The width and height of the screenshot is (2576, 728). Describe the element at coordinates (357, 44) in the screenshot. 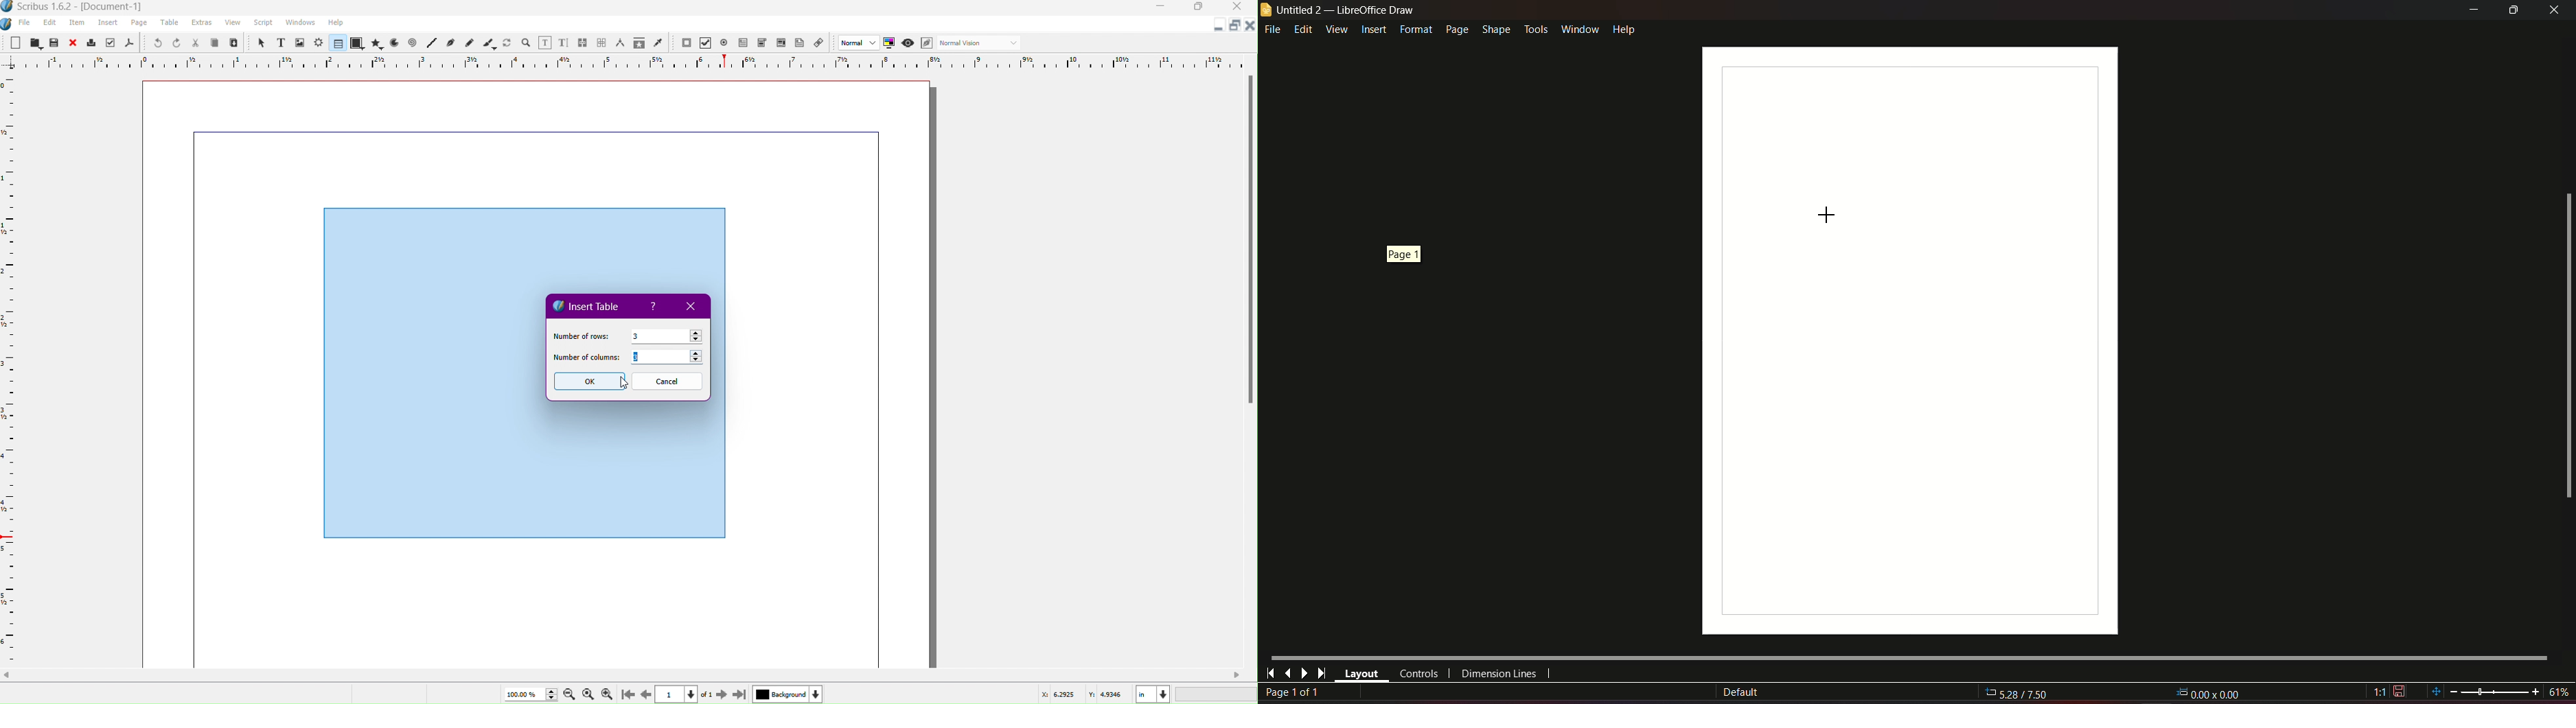

I see `Shape` at that location.